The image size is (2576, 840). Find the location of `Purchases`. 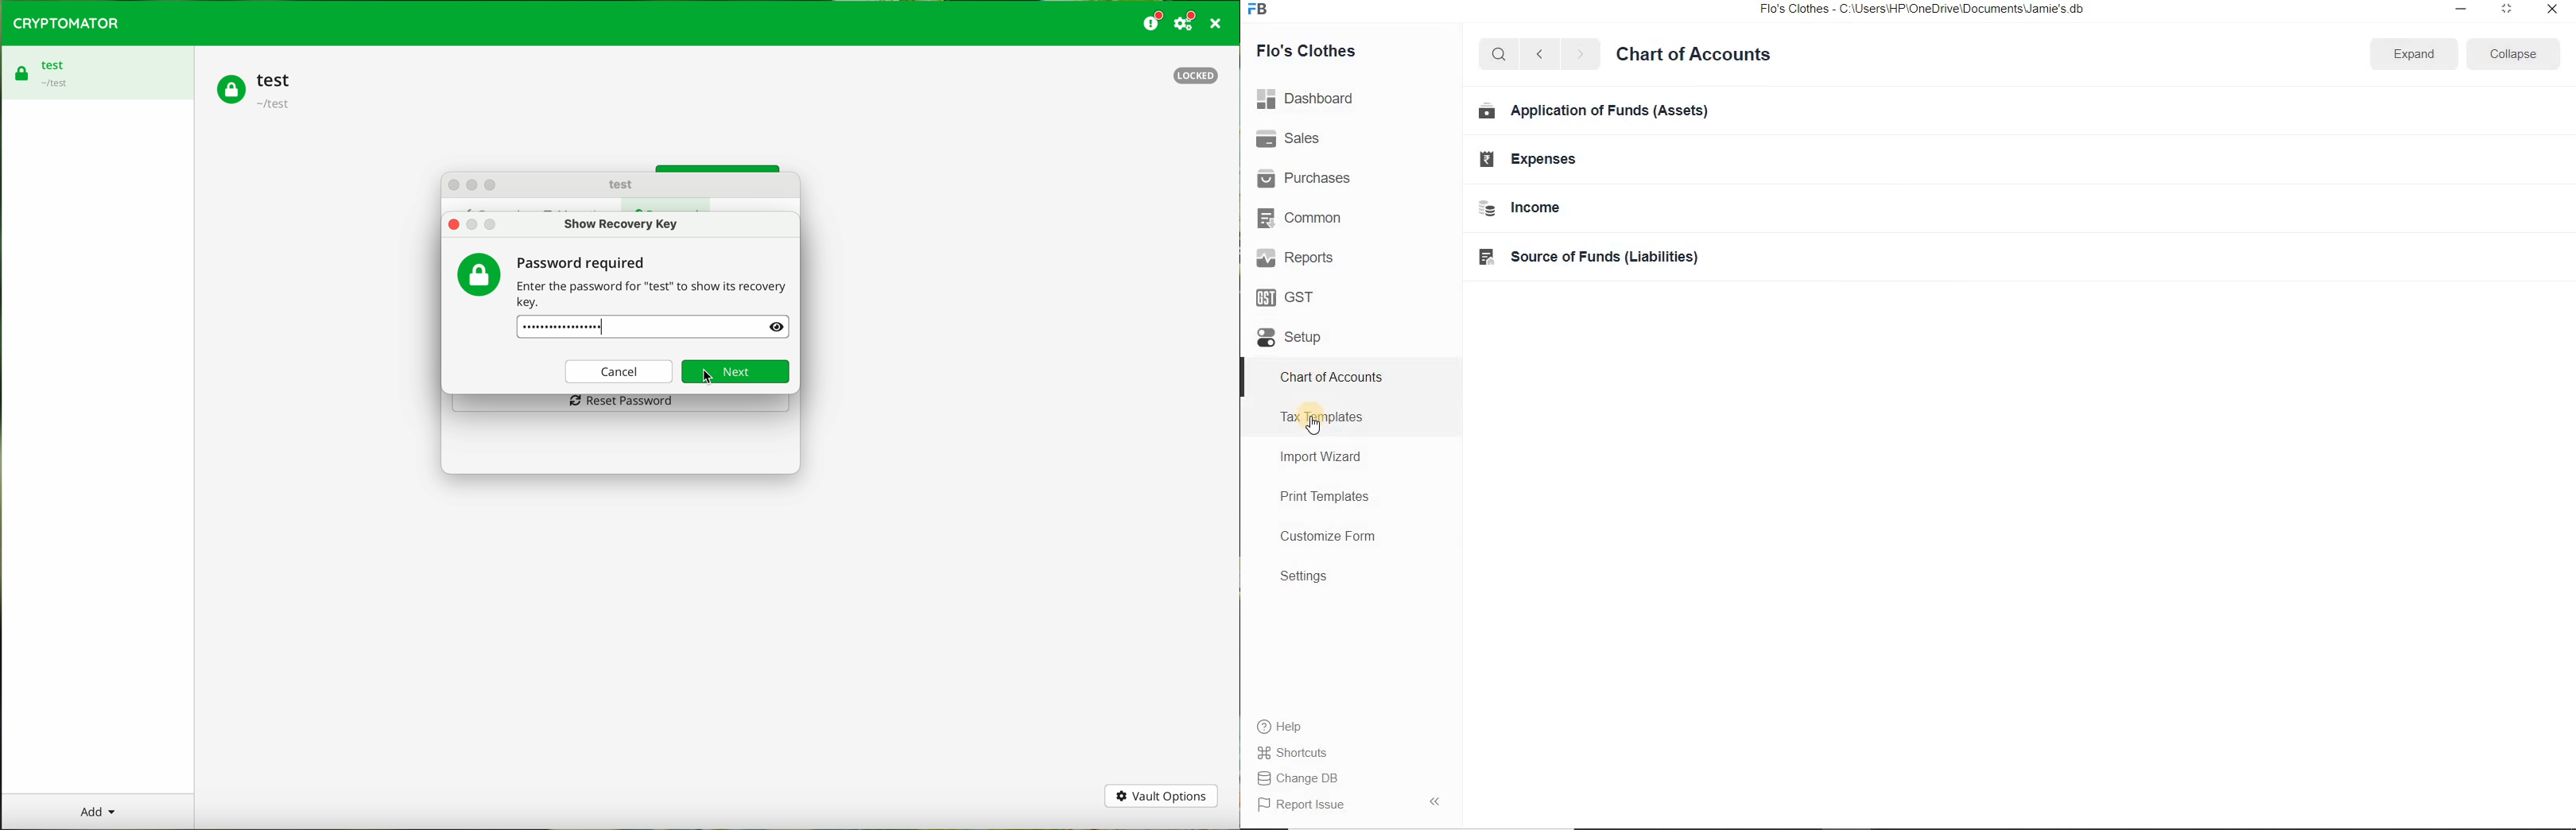

Purchases is located at coordinates (1351, 176).